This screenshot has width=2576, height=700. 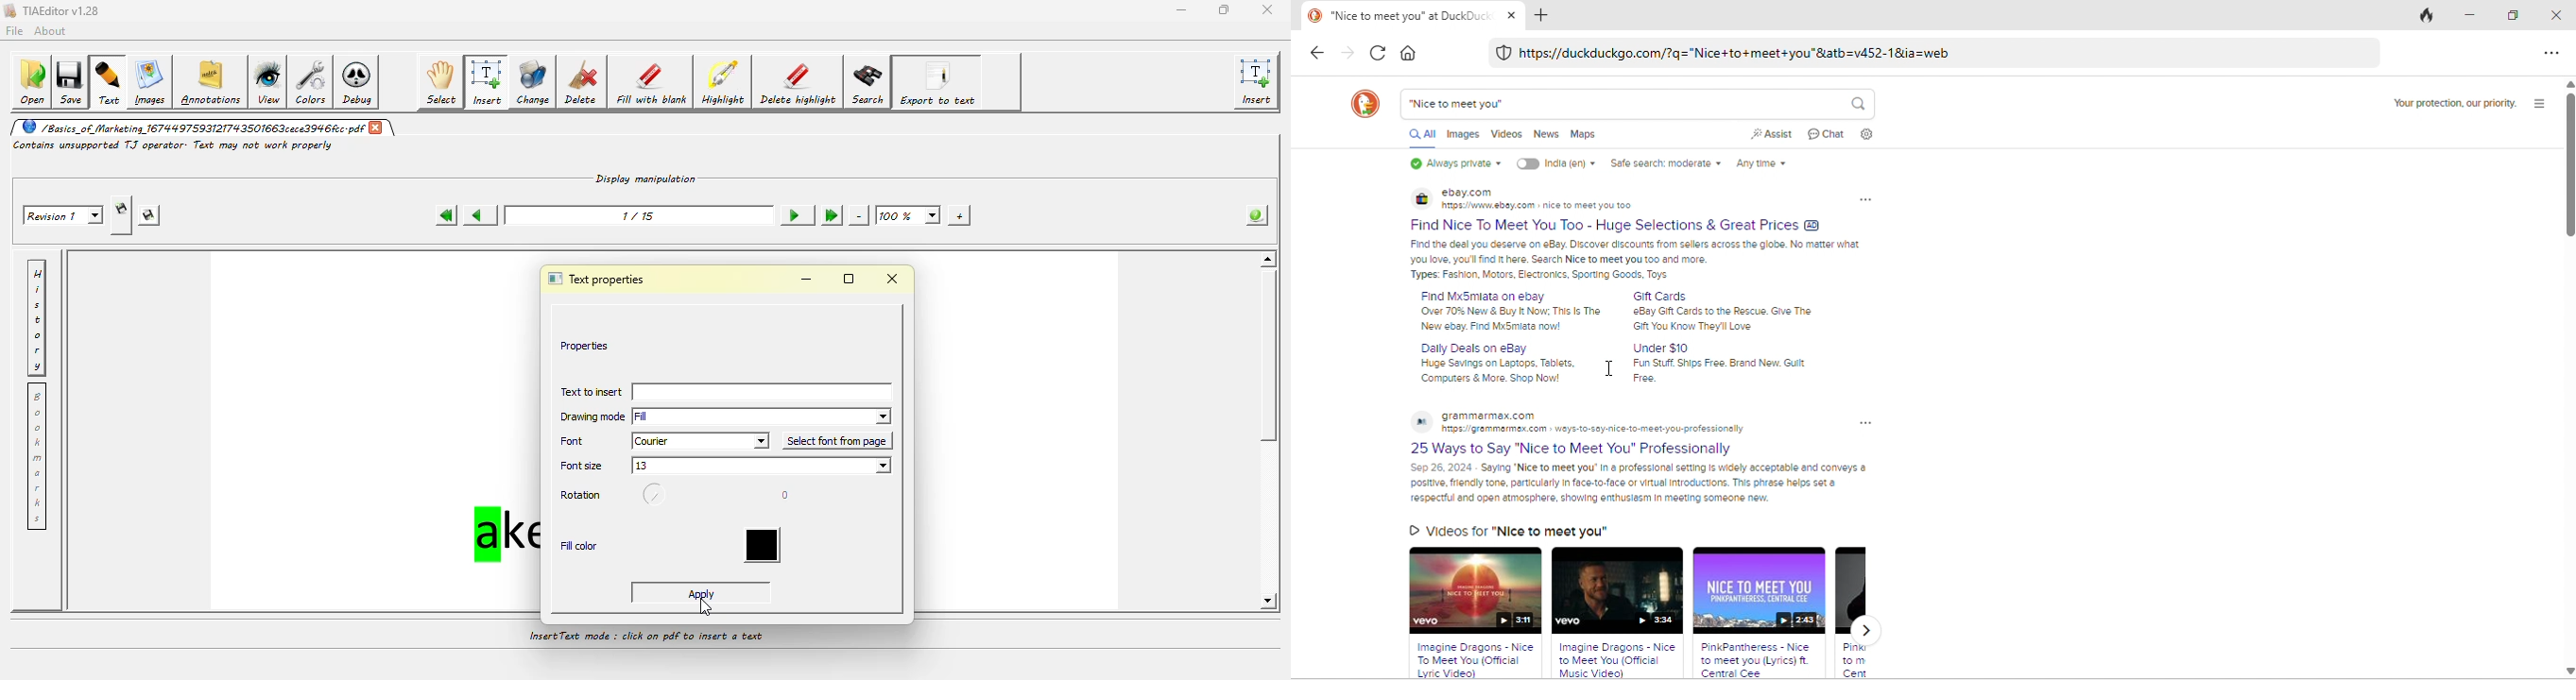 I want to click on Dally Deals on eBay.
Huge Savings on Laptops, Tablets,
Computers & More. Shop Now!, so click(x=1494, y=372).